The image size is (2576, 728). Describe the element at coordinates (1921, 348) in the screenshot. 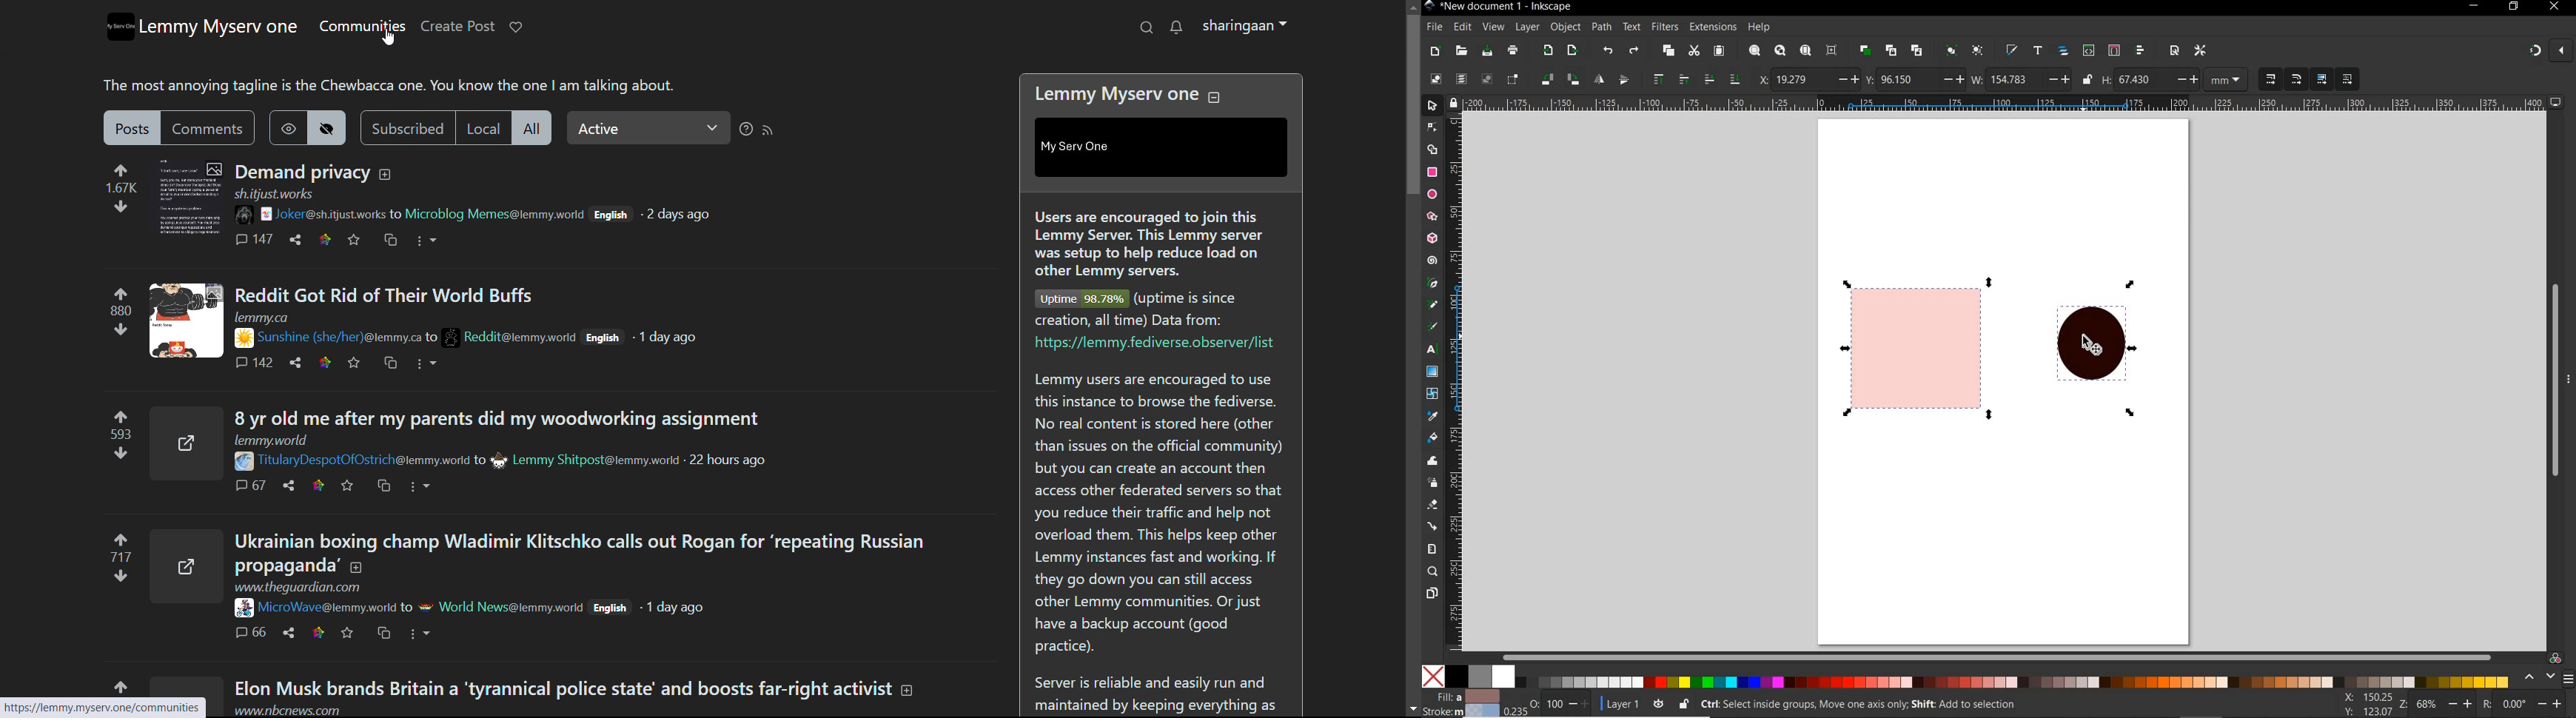

I see `shape selected` at that location.